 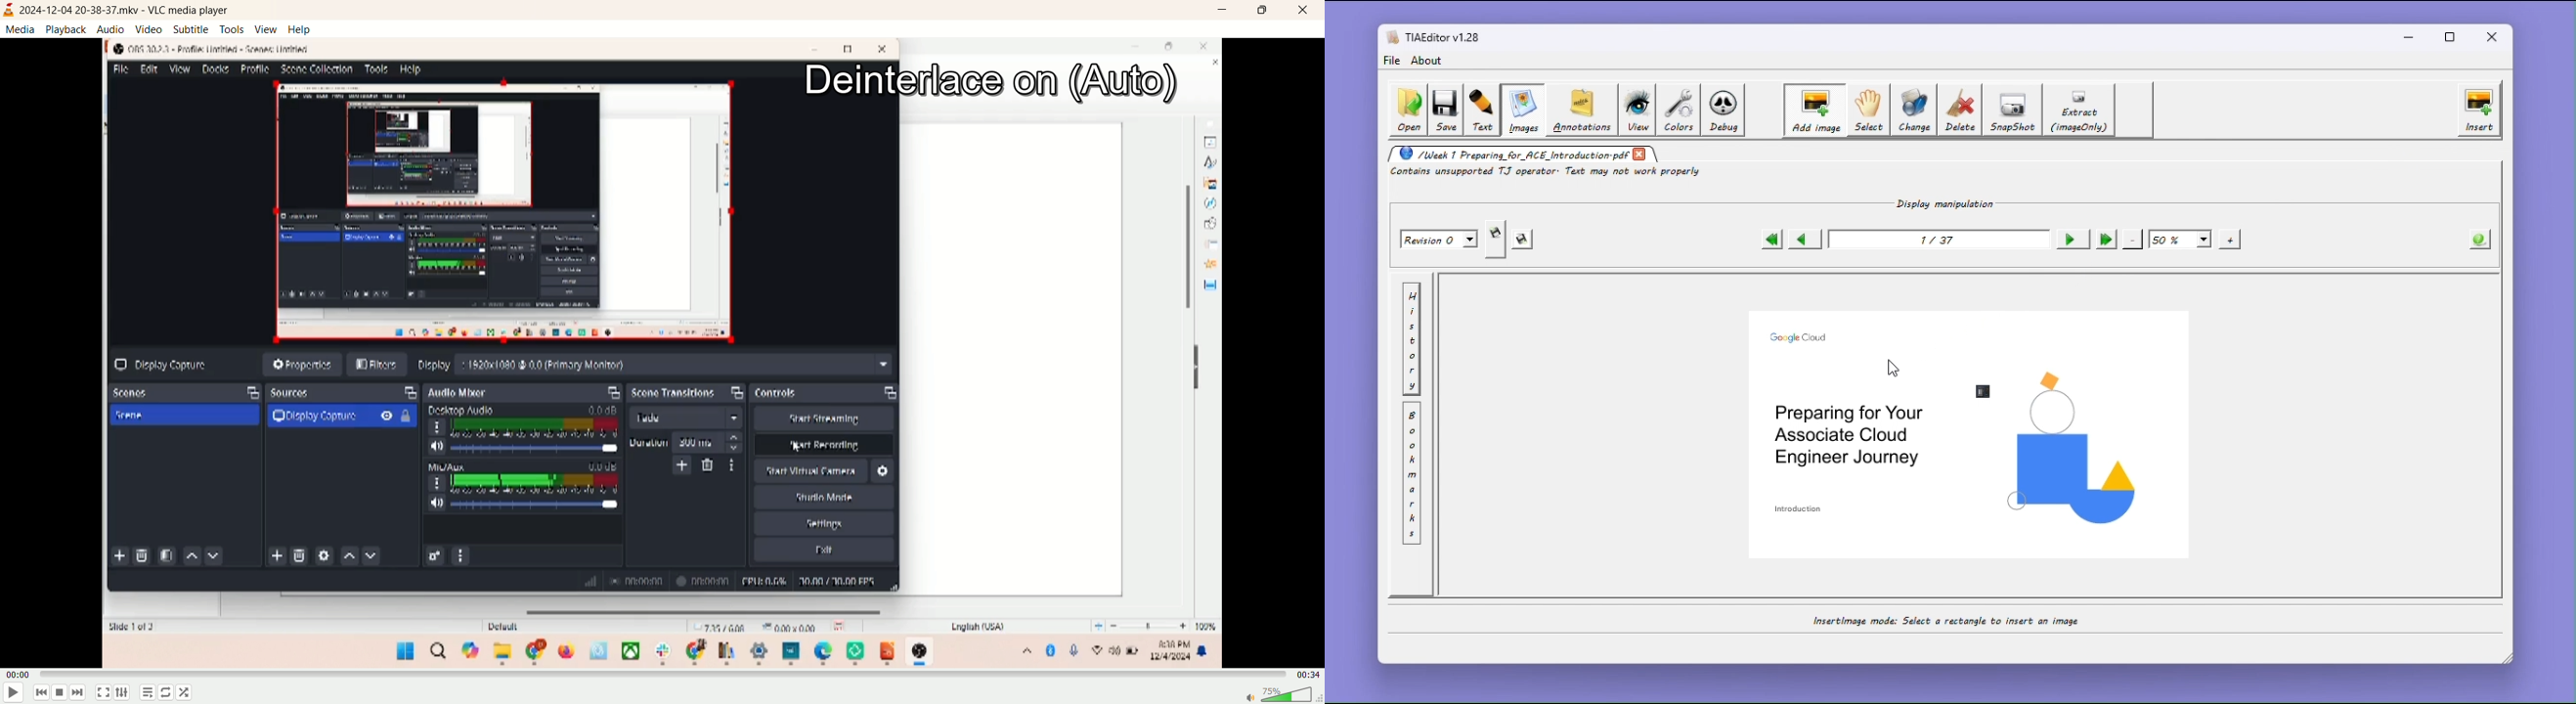 I want to click on main screen, so click(x=662, y=394).